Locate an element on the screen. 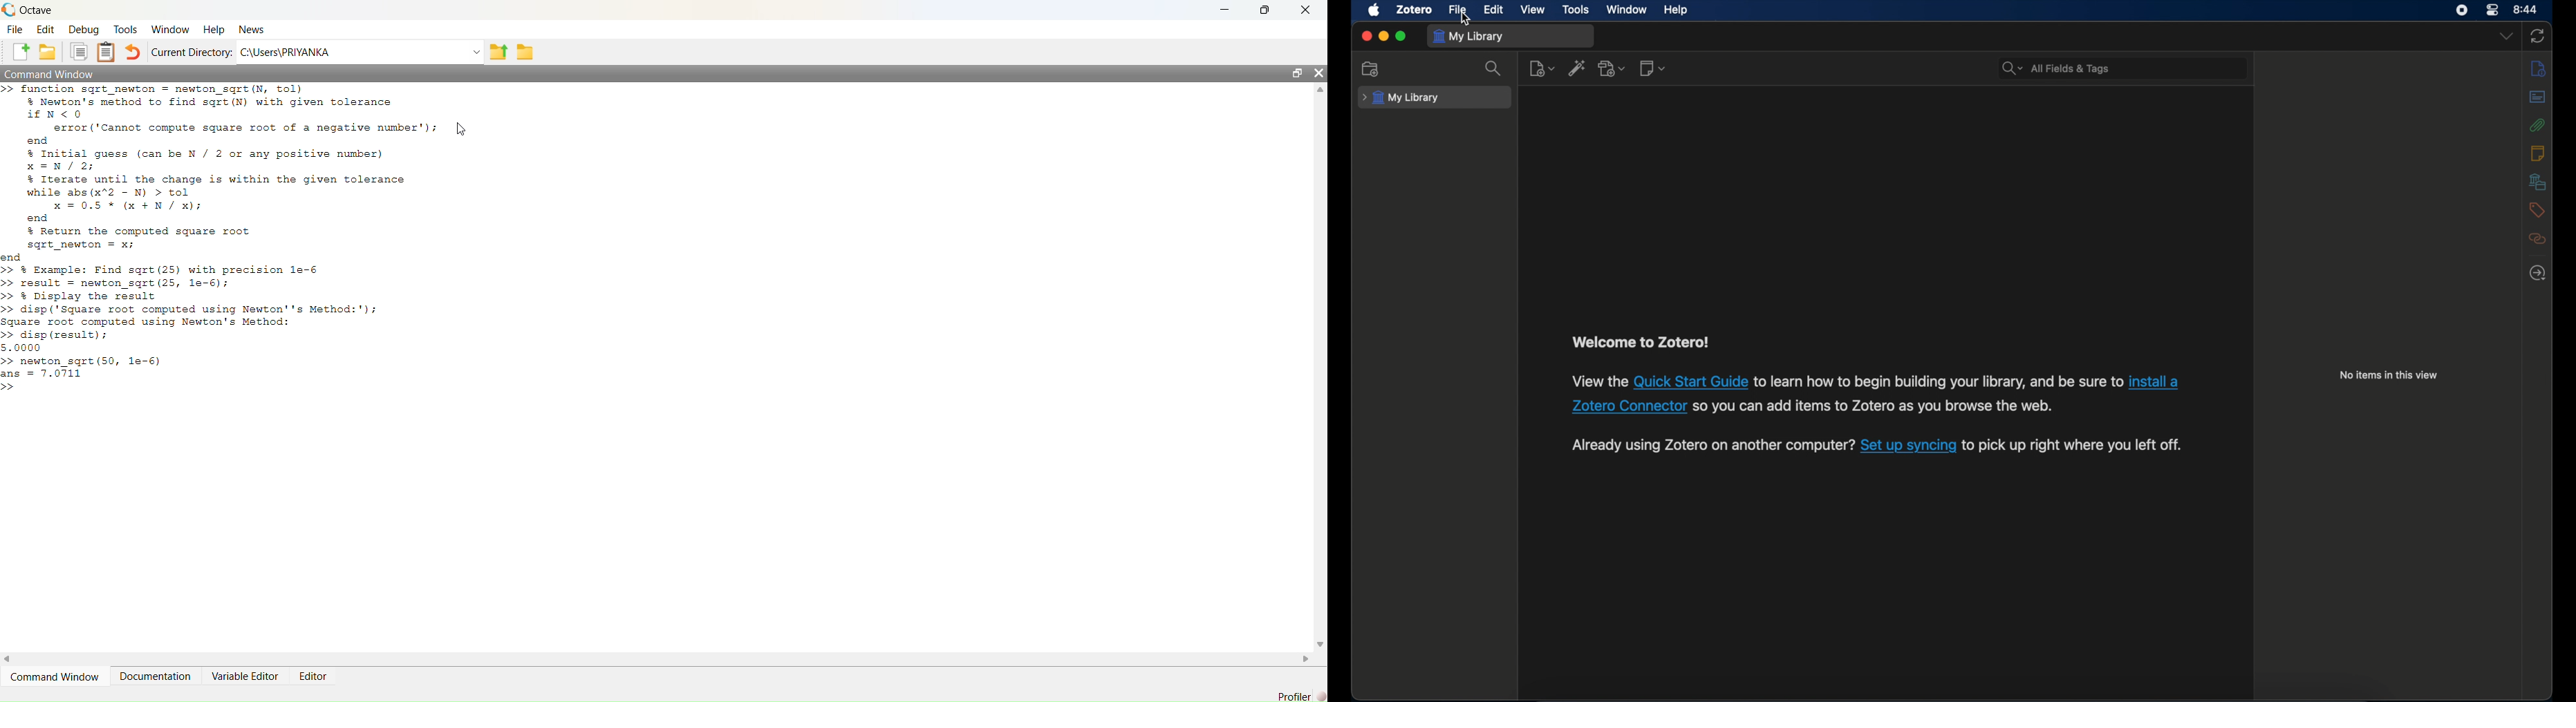  software information is located at coordinates (1598, 383).